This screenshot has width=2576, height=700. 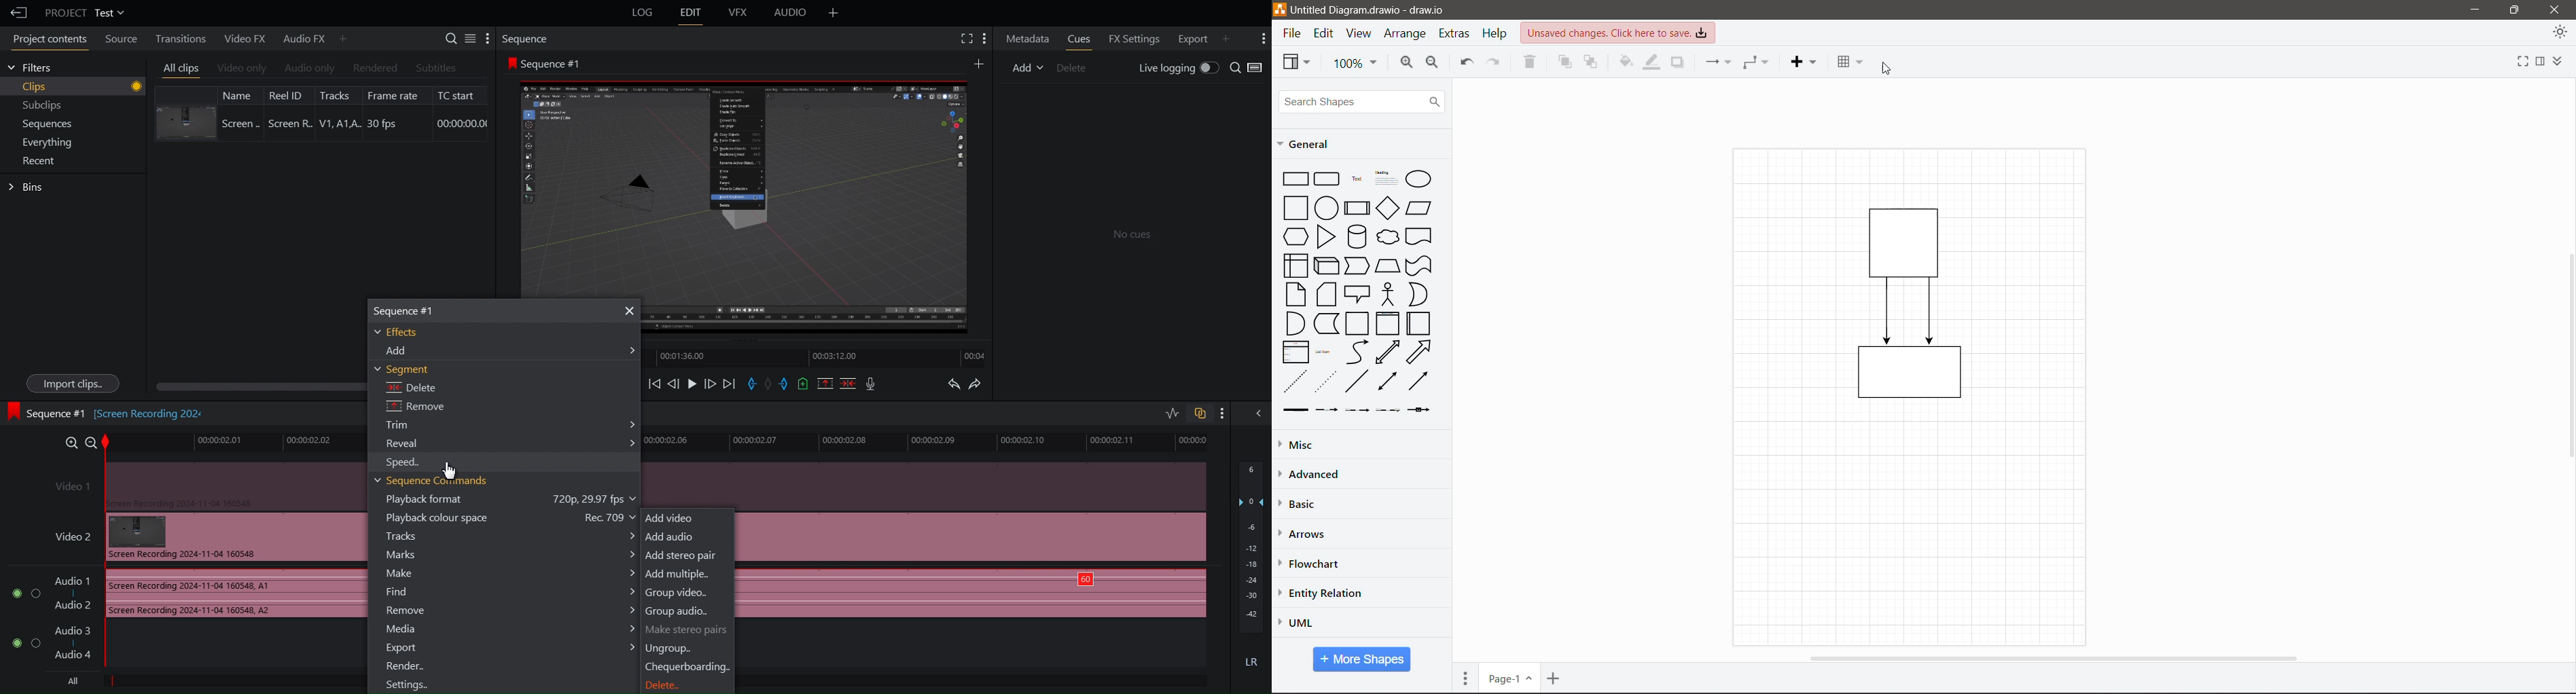 I want to click on Table, so click(x=1848, y=60).